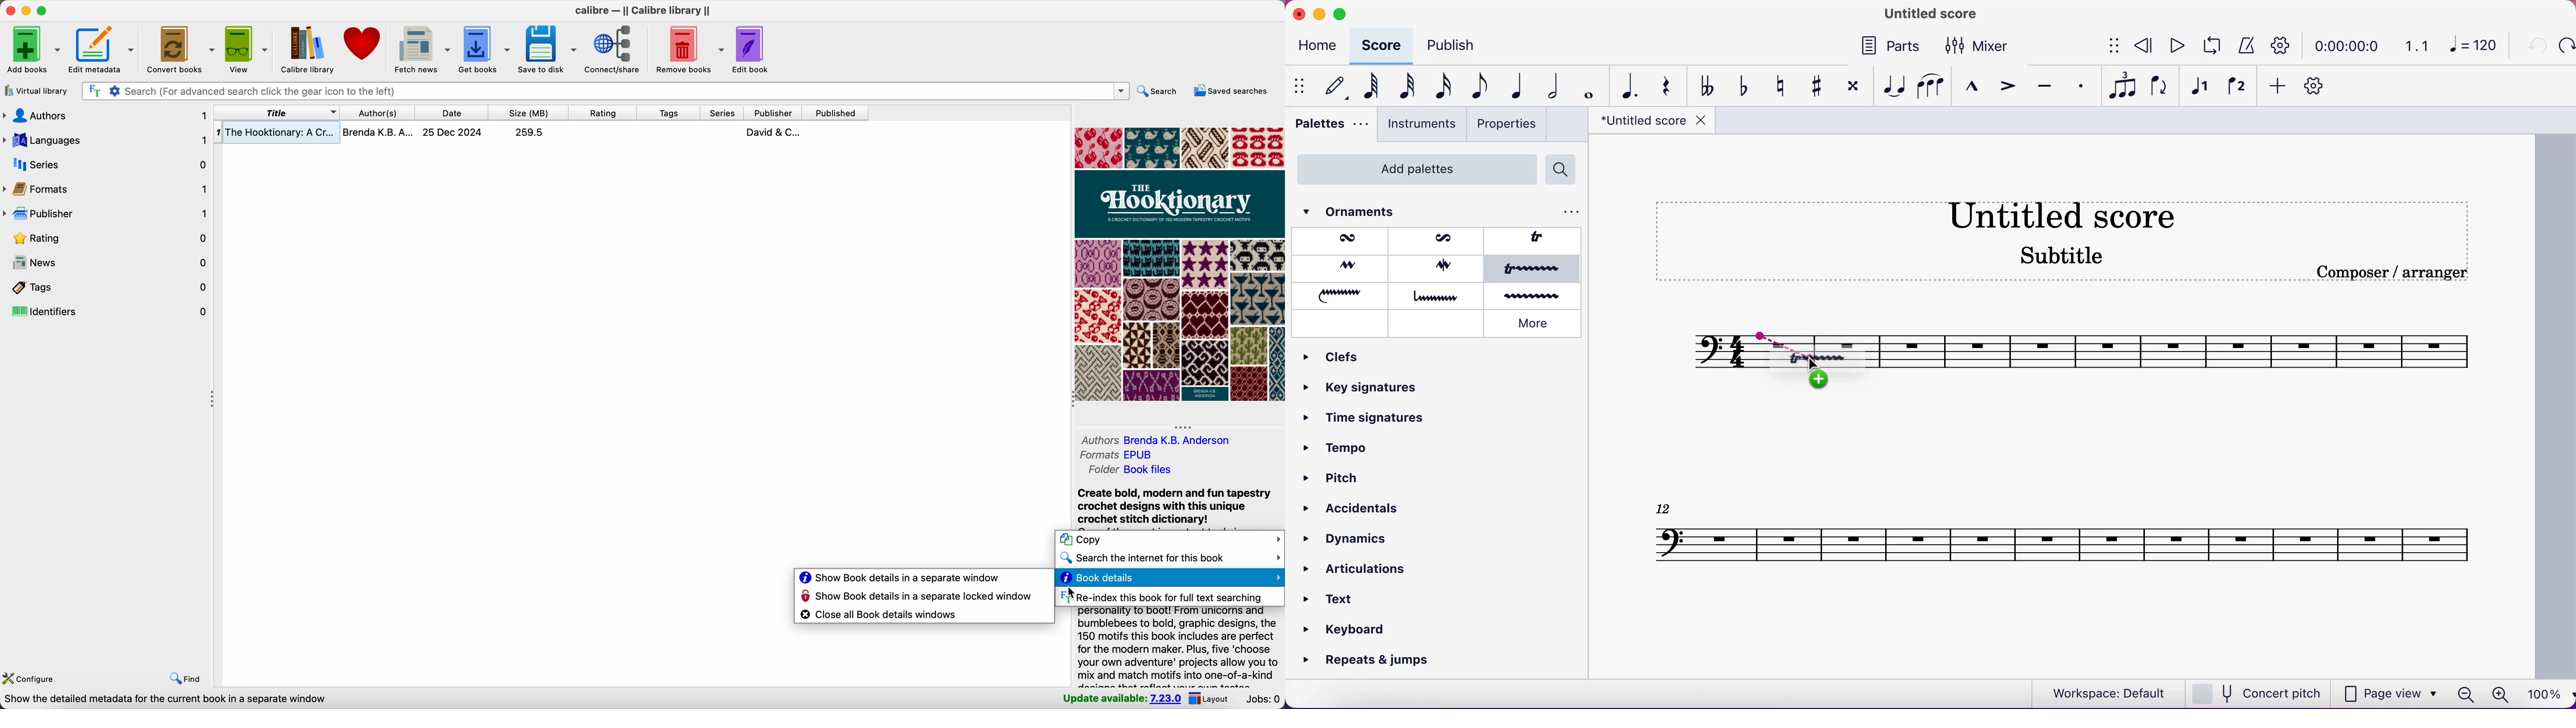 The image size is (2576, 728). Describe the element at coordinates (185, 679) in the screenshot. I see `find` at that location.